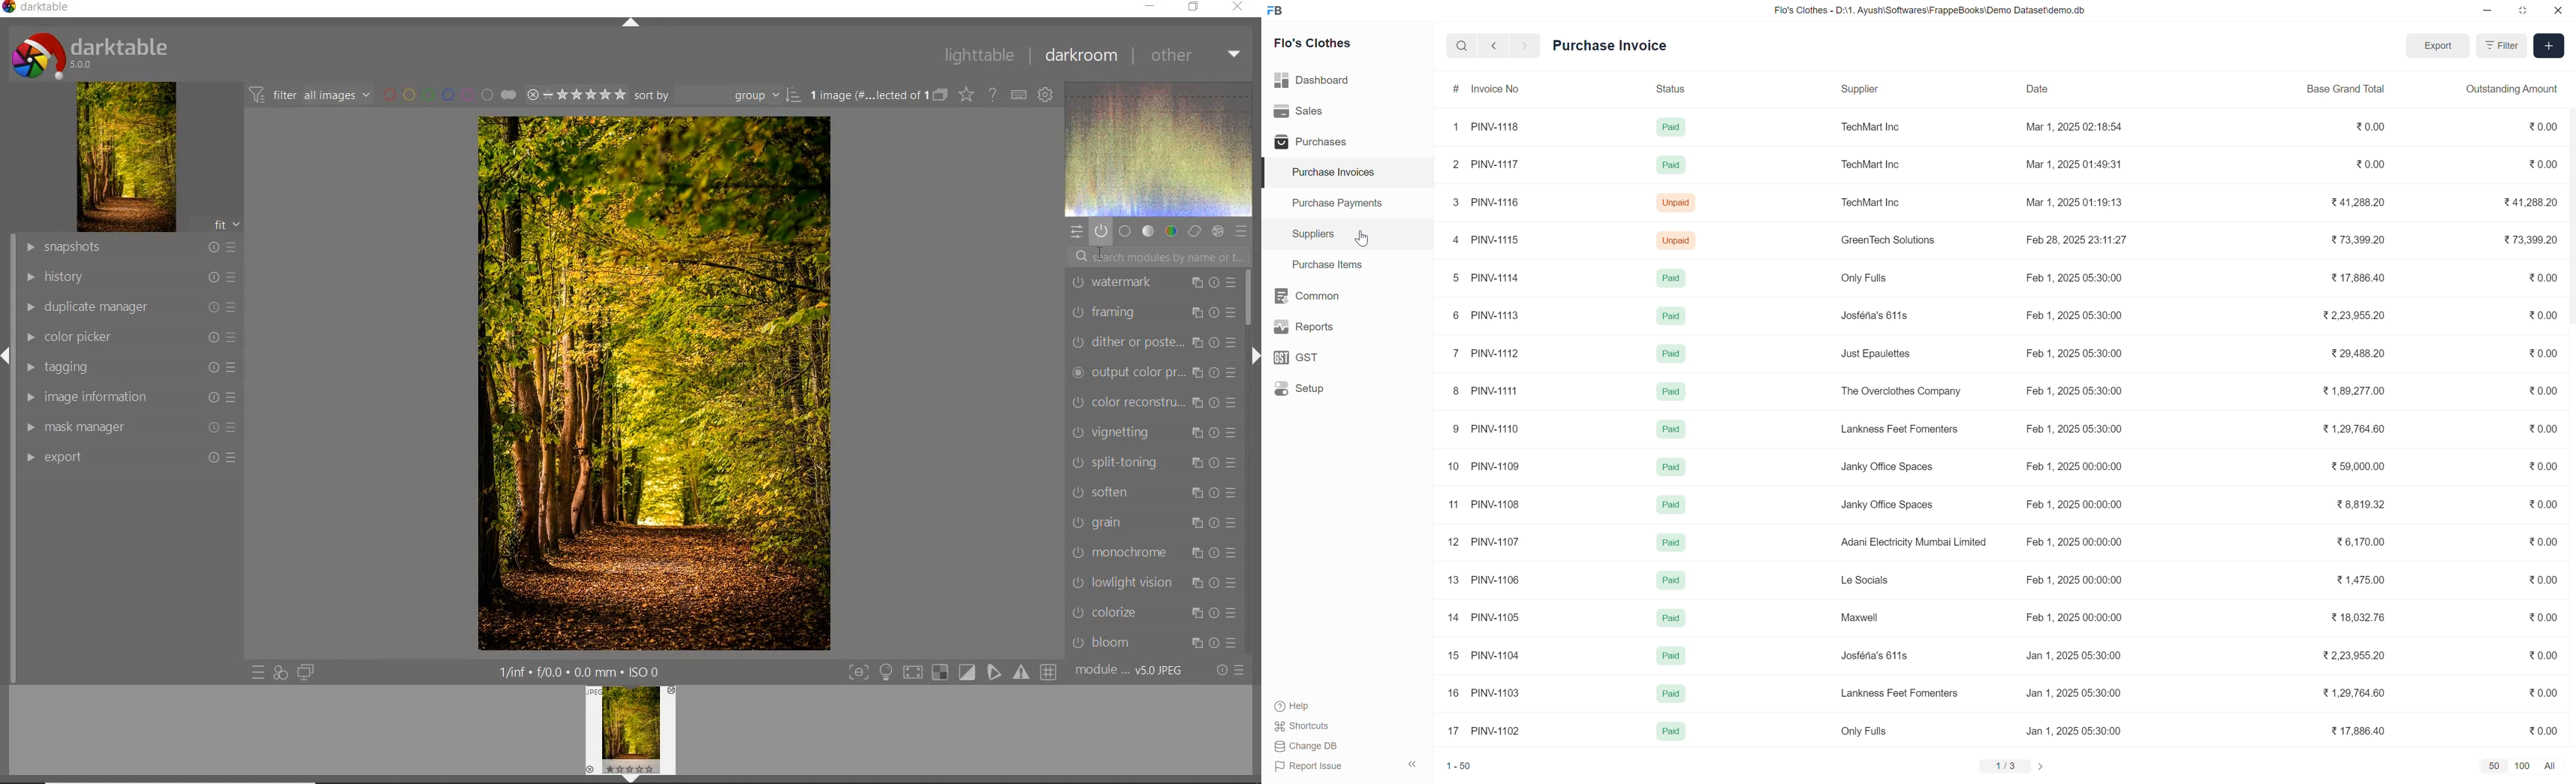 The width and height of the screenshot is (2576, 784). Describe the element at coordinates (1299, 321) in the screenshot. I see `Reports` at that location.